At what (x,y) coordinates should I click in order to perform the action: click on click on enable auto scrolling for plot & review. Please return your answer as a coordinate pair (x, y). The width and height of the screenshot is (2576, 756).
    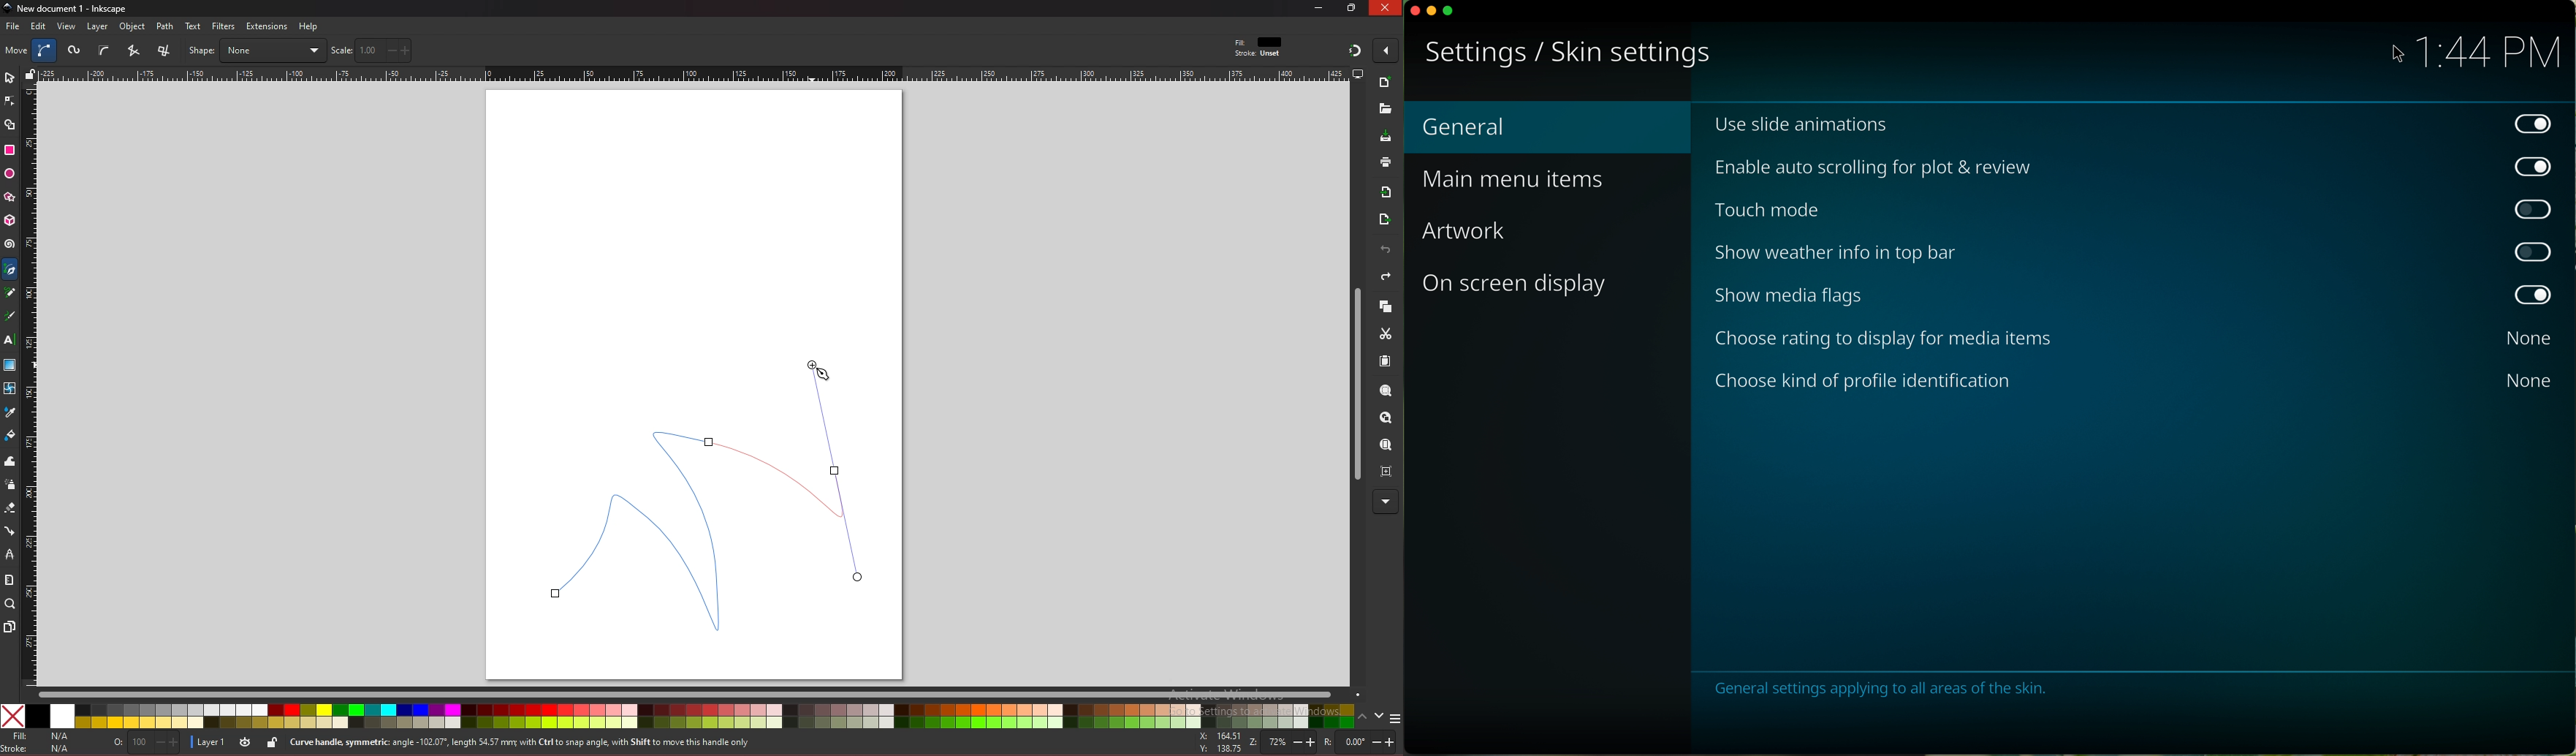
    Looking at the image, I should click on (2135, 168).